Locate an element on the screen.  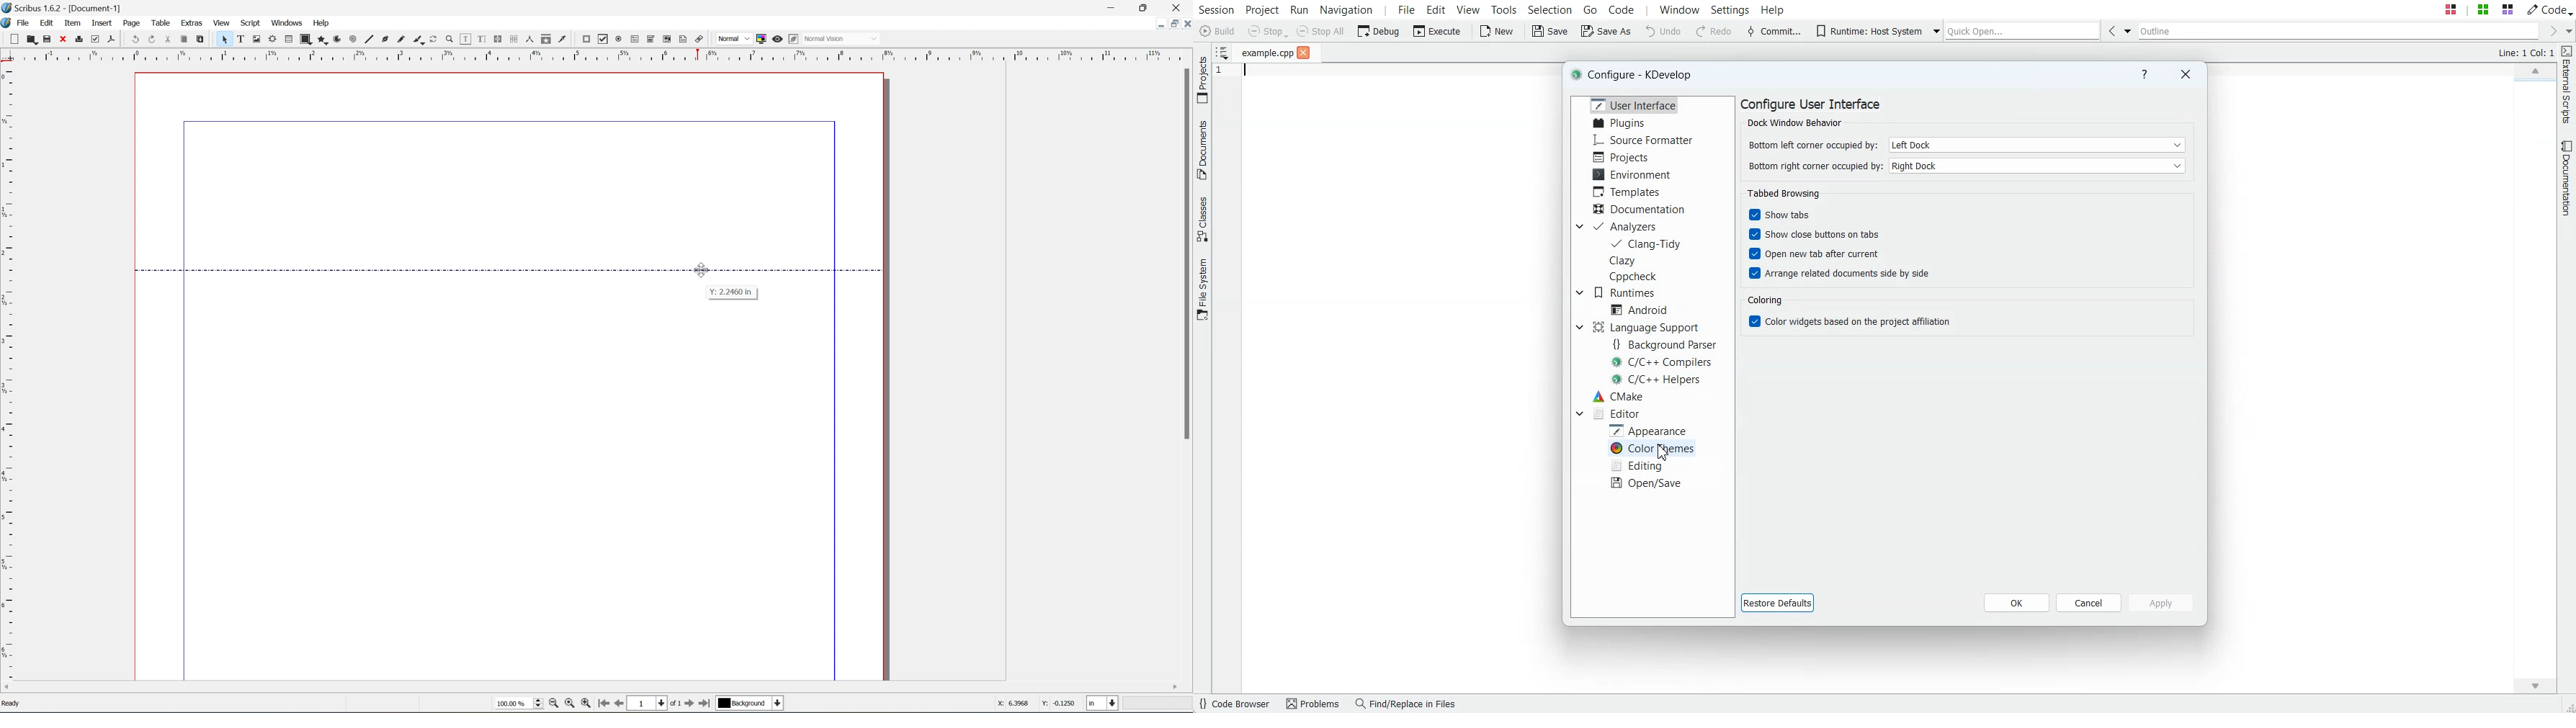
preflight verifier is located at coordinates (95, 40).